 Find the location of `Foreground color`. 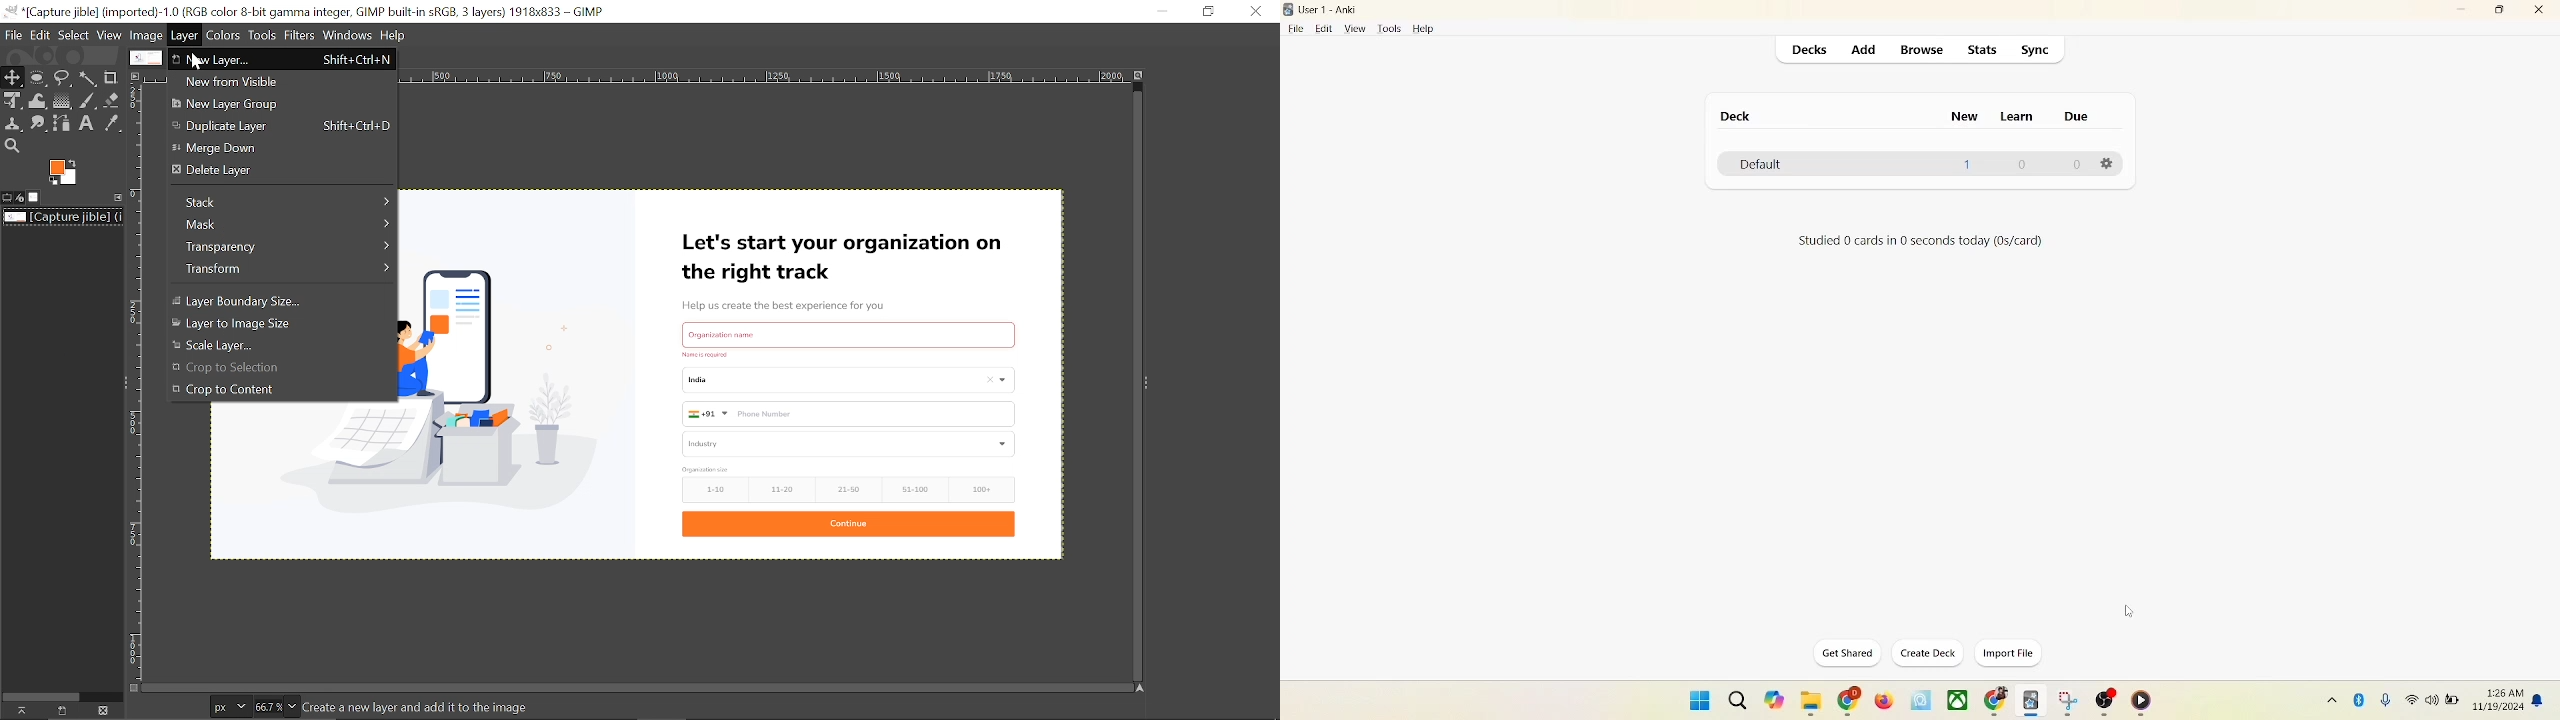

Foreground color is located at coordinates (64, 173).